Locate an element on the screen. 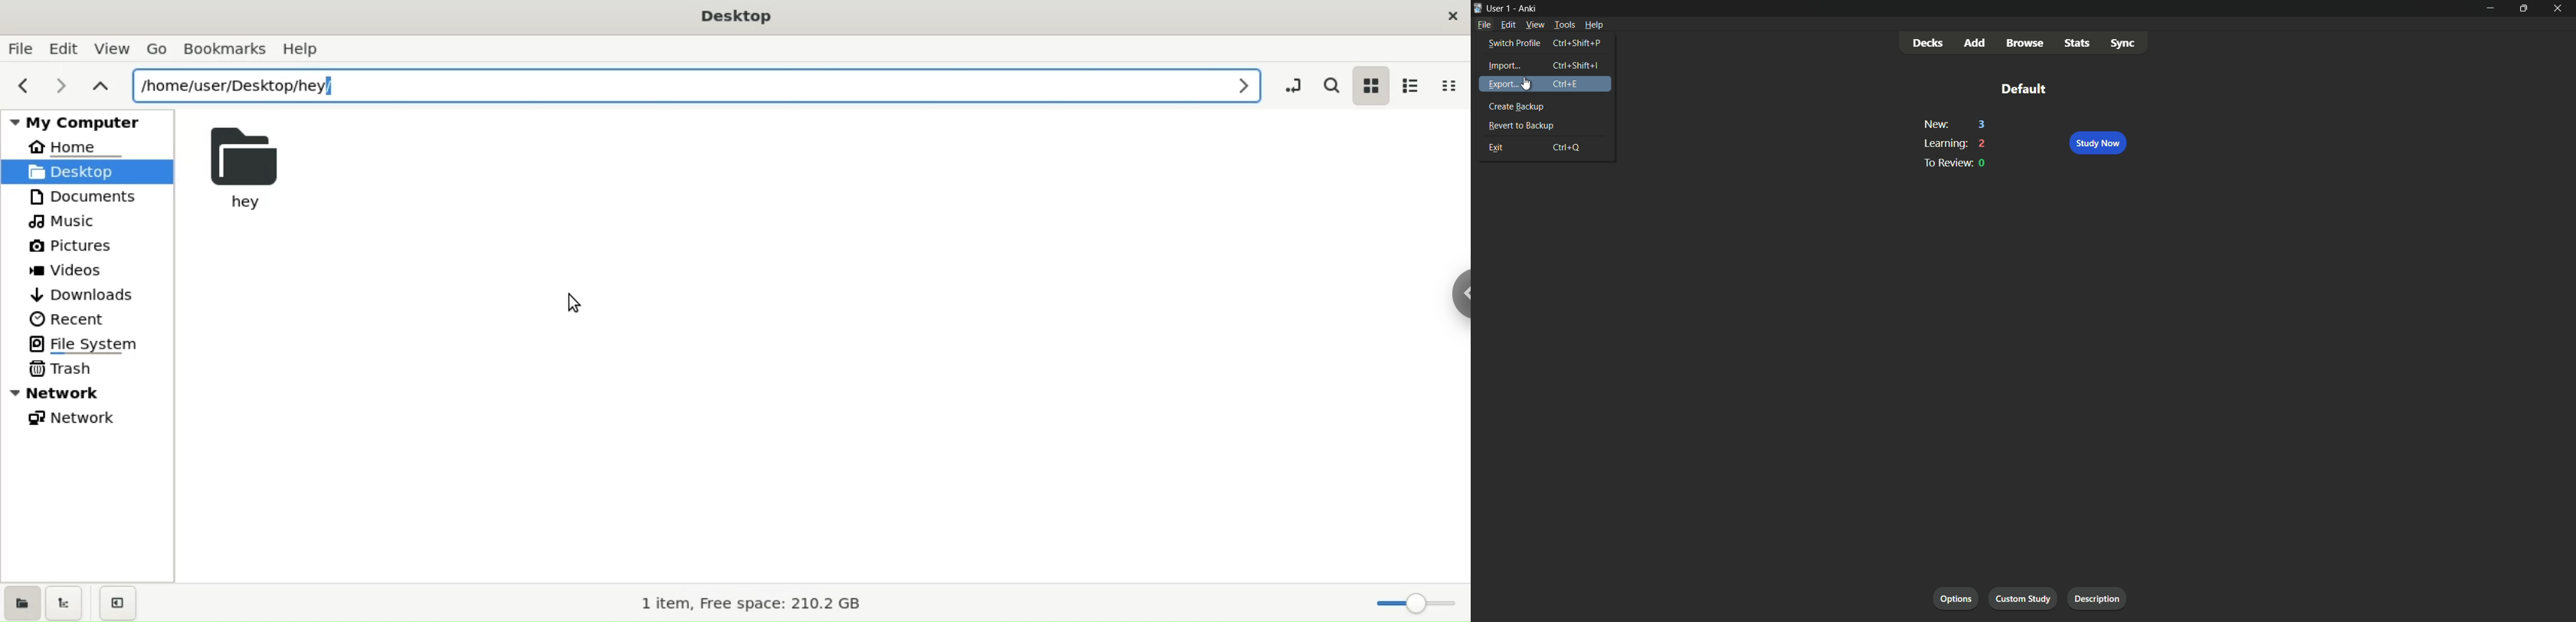  bookmarks is located at coordinates (224, 48).